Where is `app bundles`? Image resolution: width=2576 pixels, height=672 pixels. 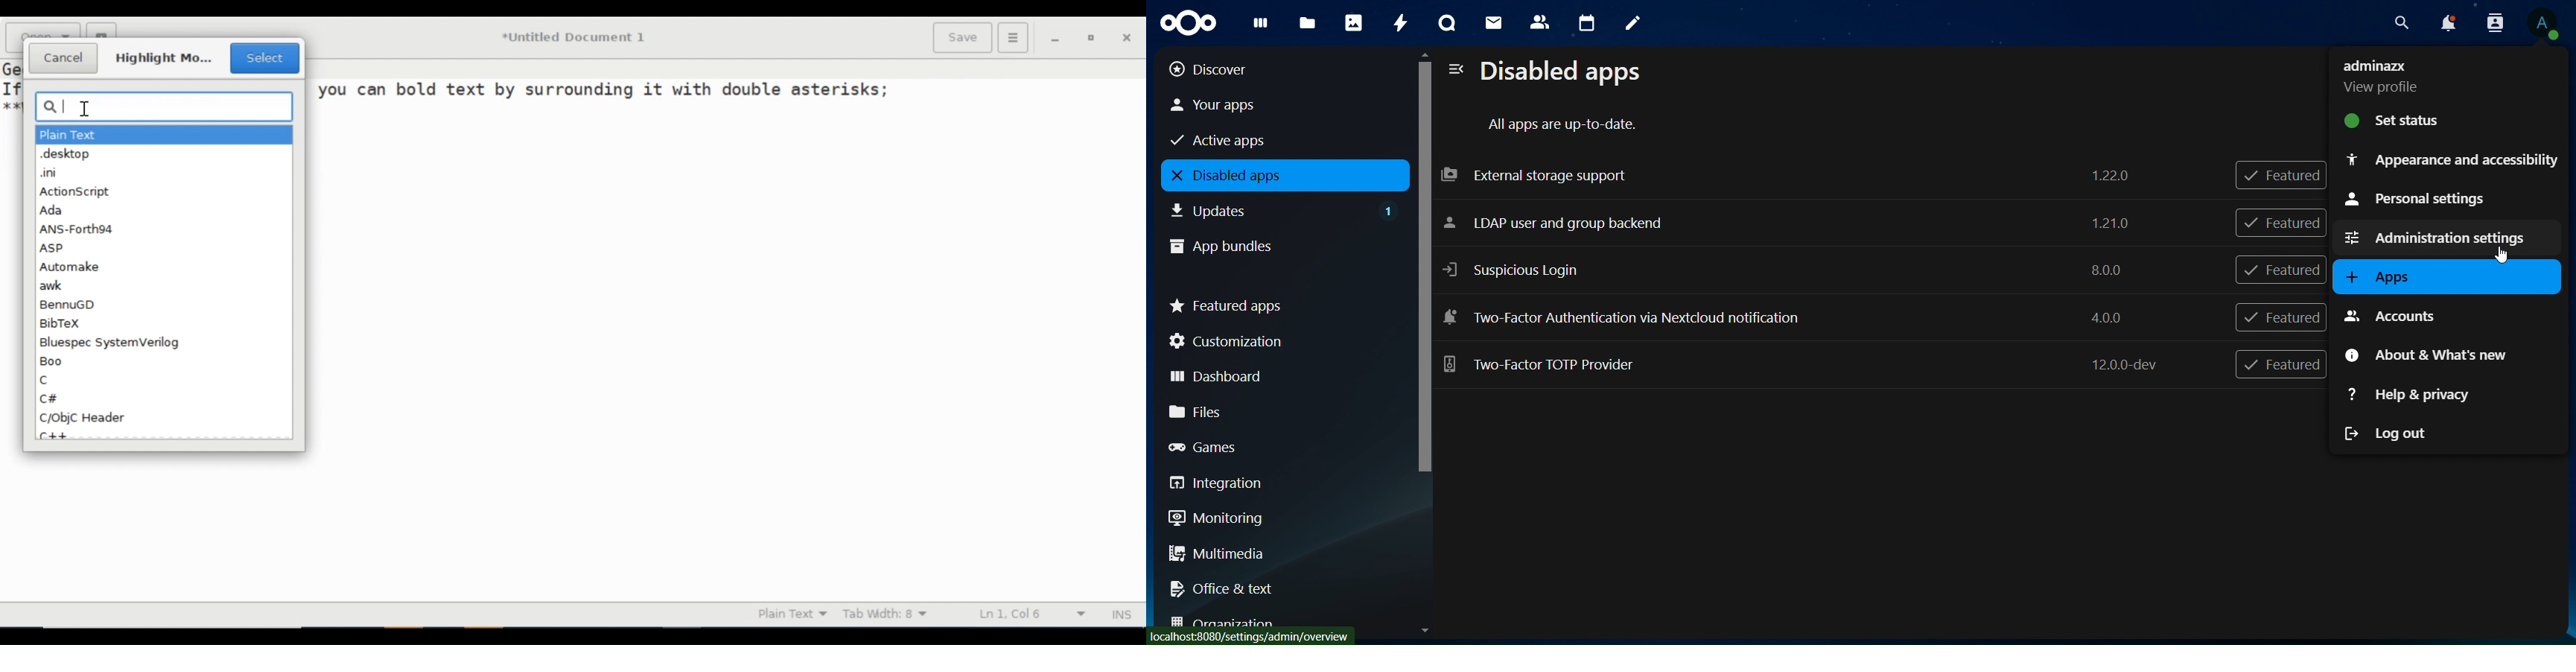
app bundles is located at coordinates (1270, 244).